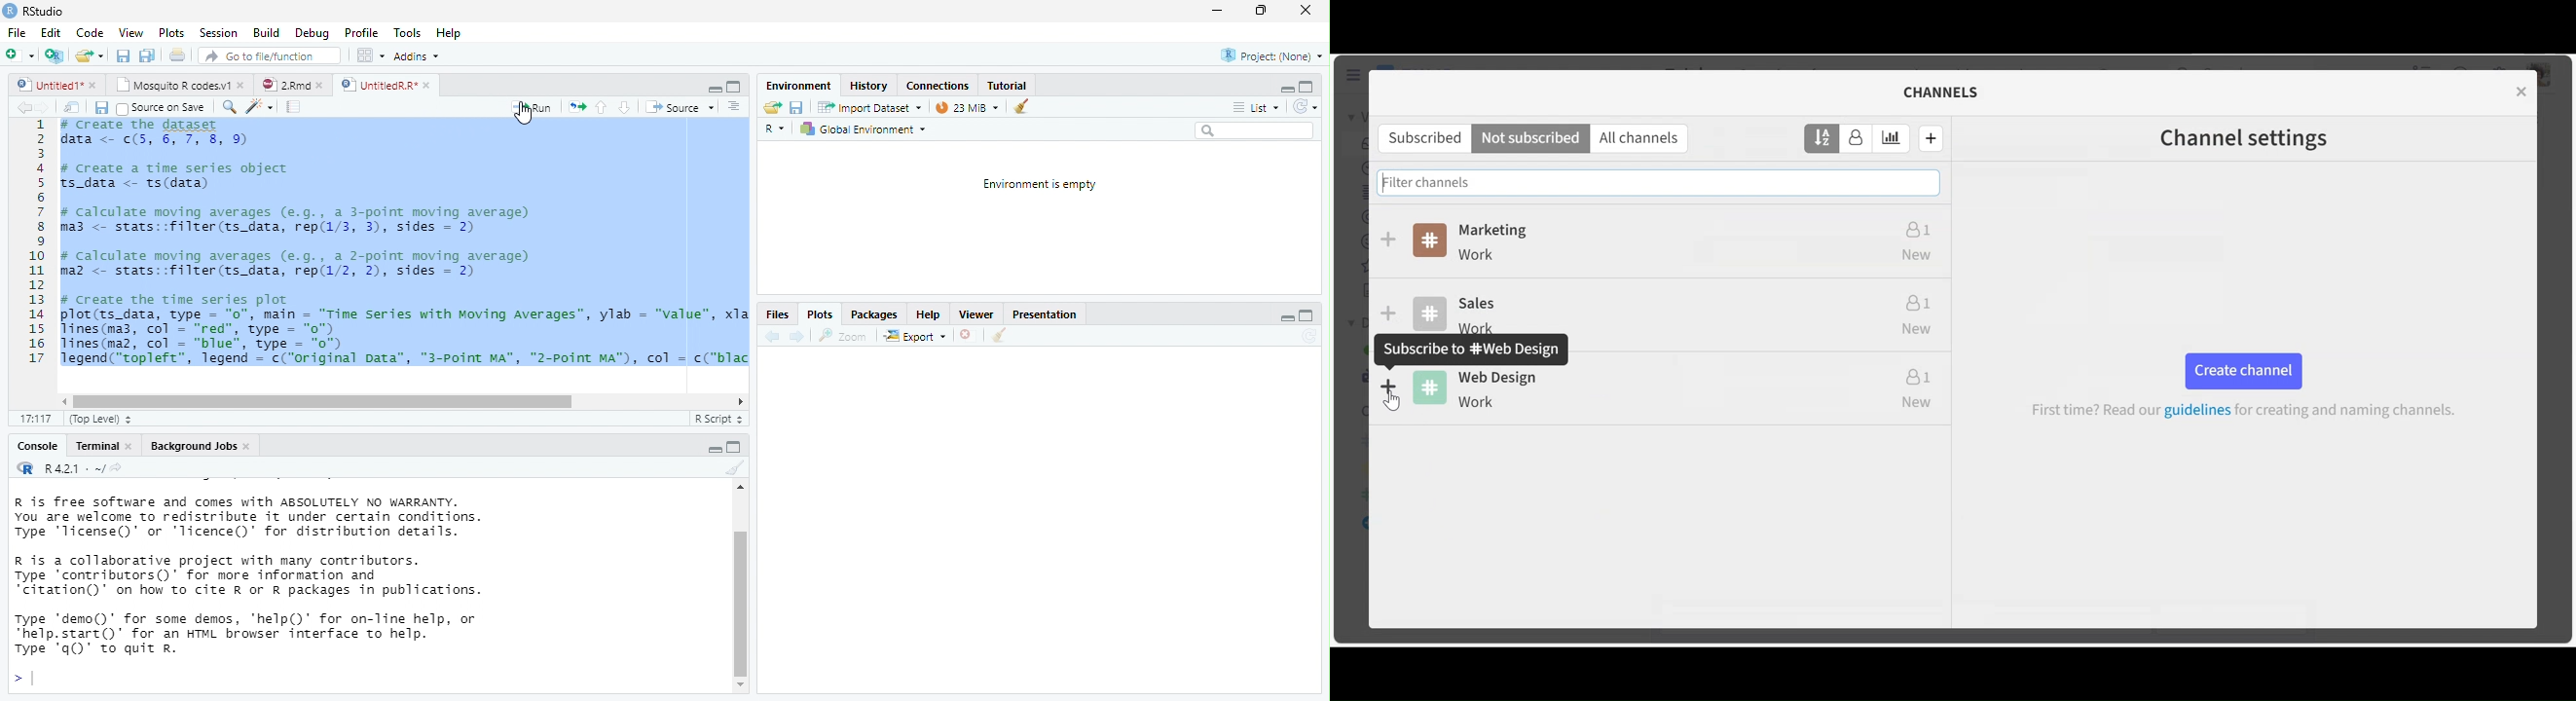  I want to click on Addins, so click(417, 56).